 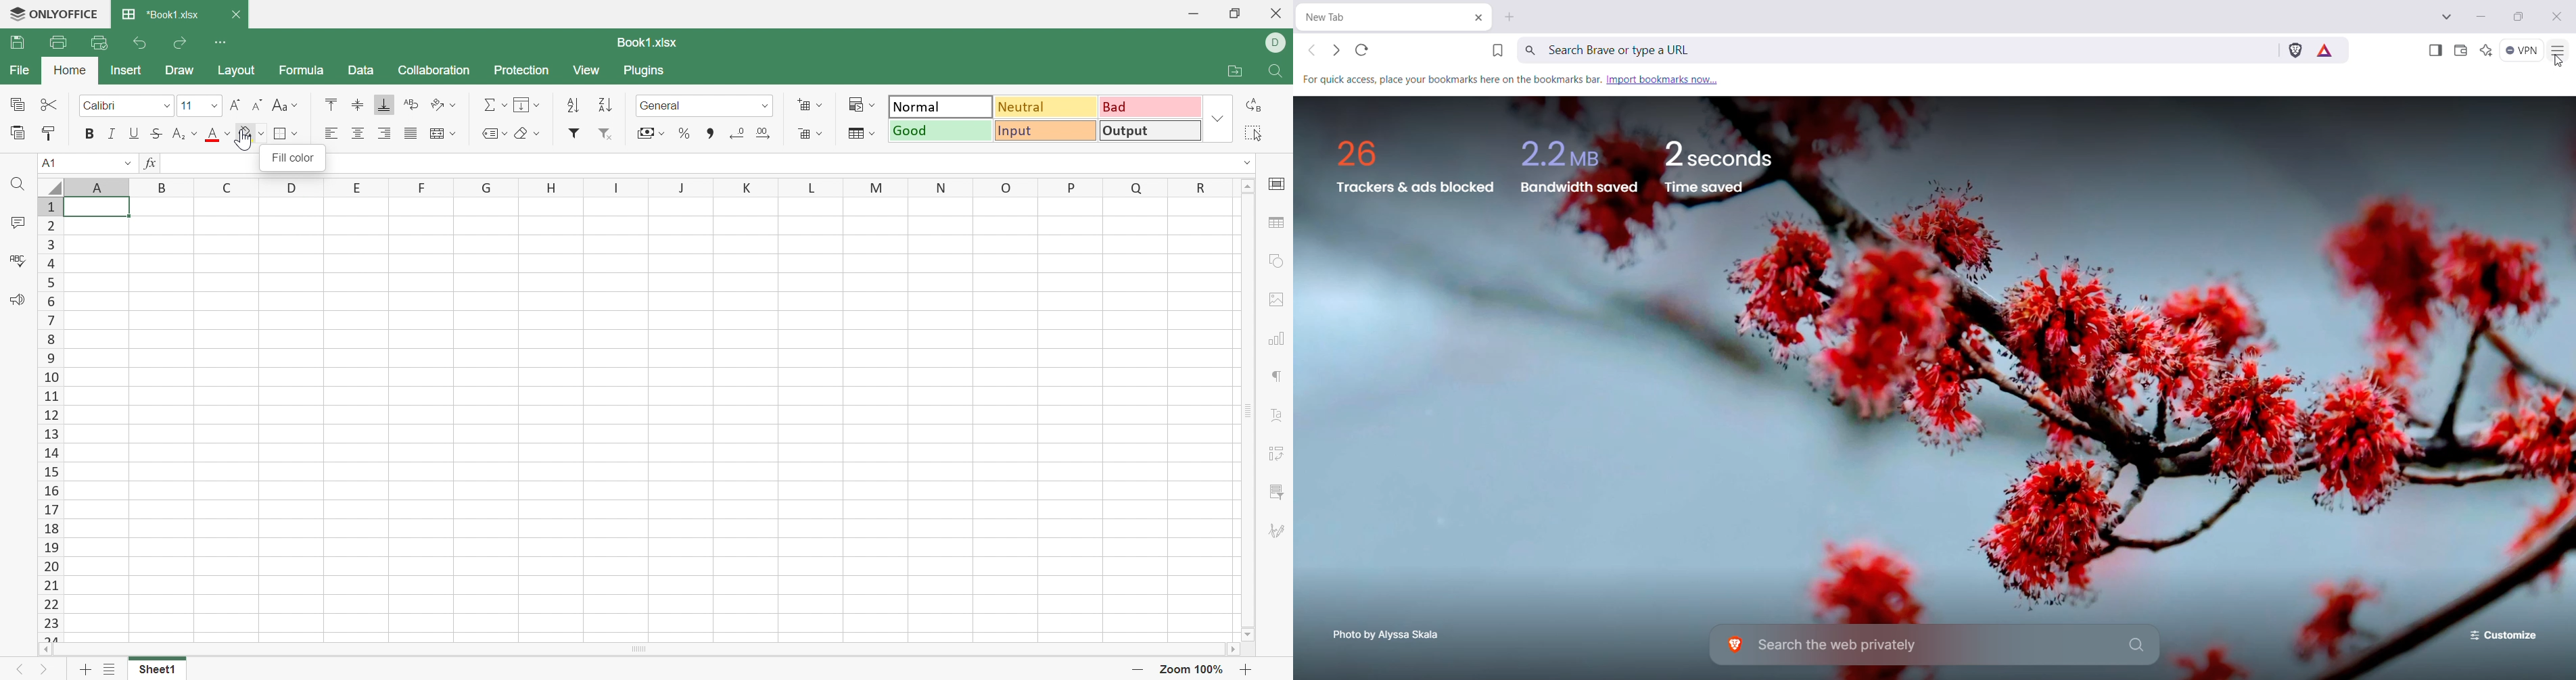 What do you see at coordinates (573, 102) in the screenshot?
I see `Ascending order` at bounding box center [573, 102].